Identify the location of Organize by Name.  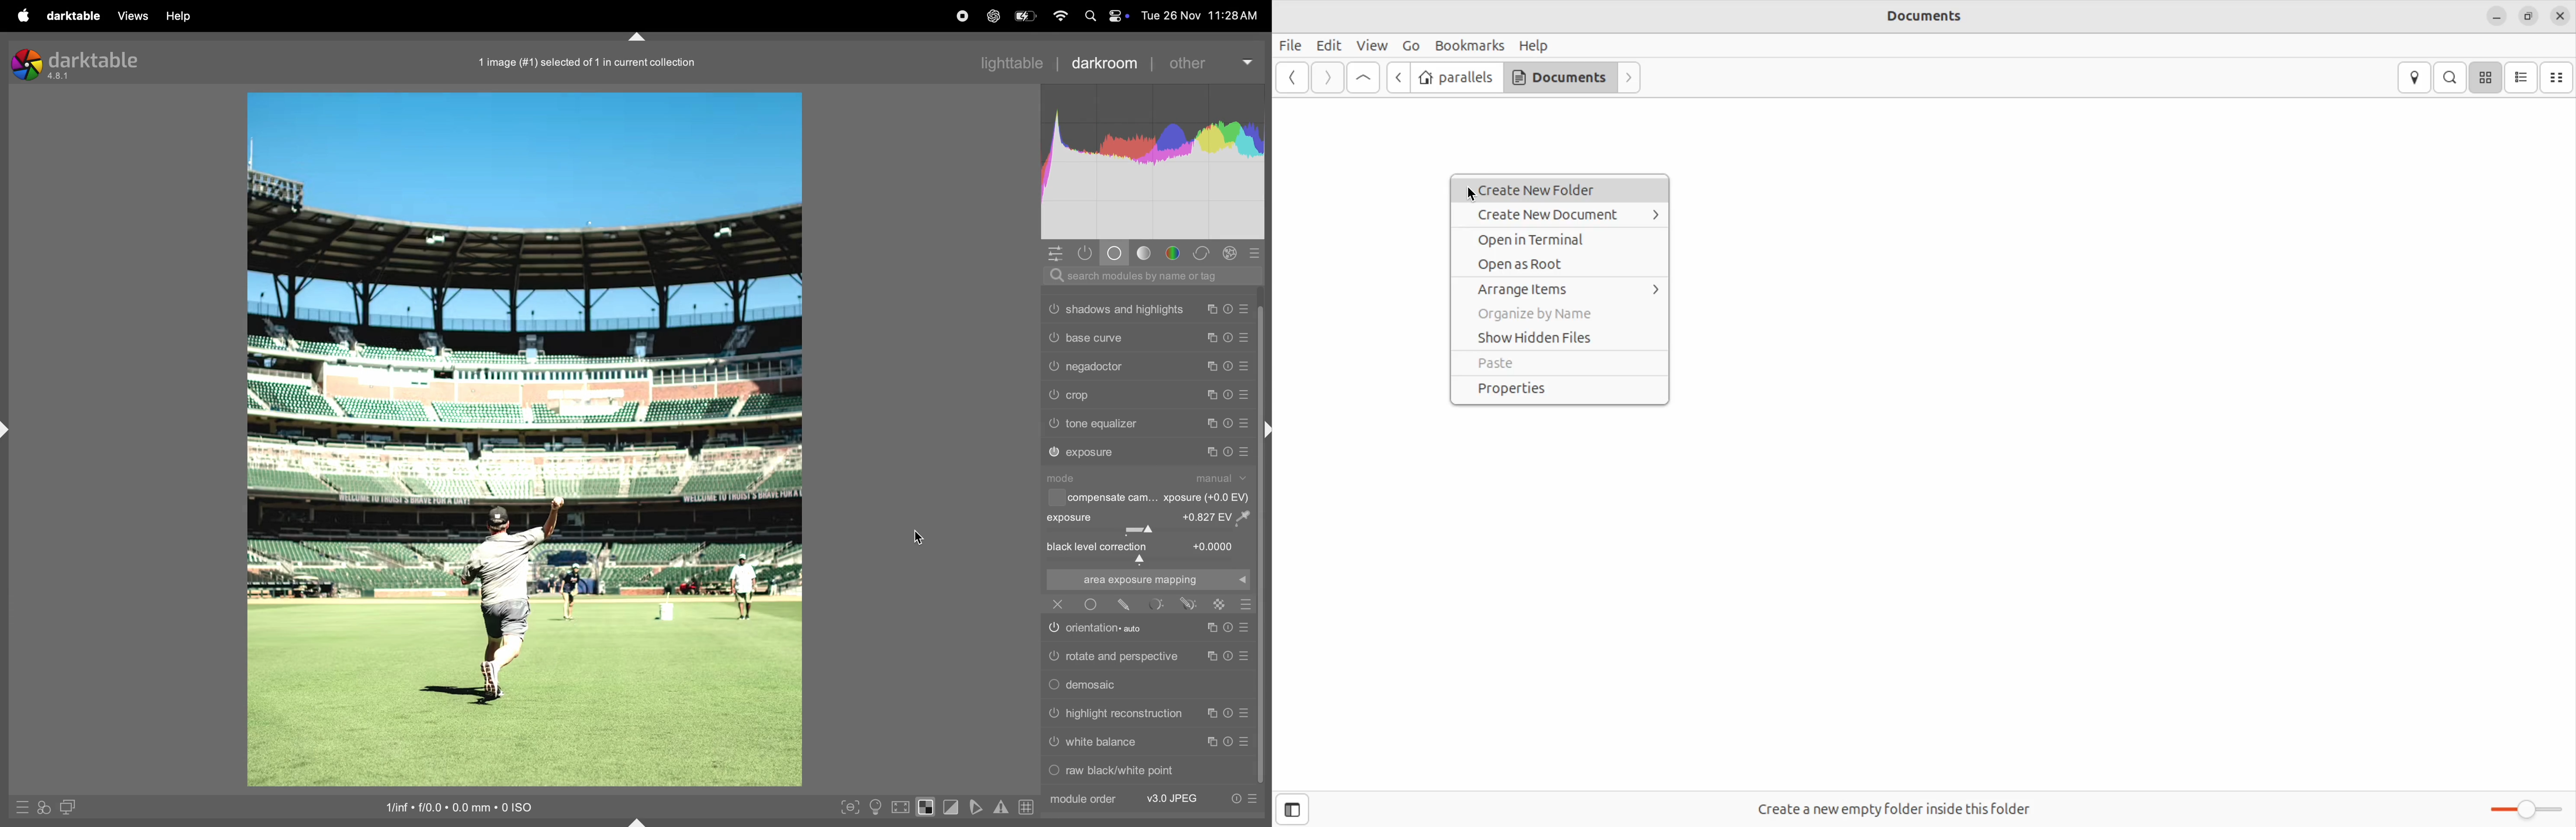
(1558, 315).